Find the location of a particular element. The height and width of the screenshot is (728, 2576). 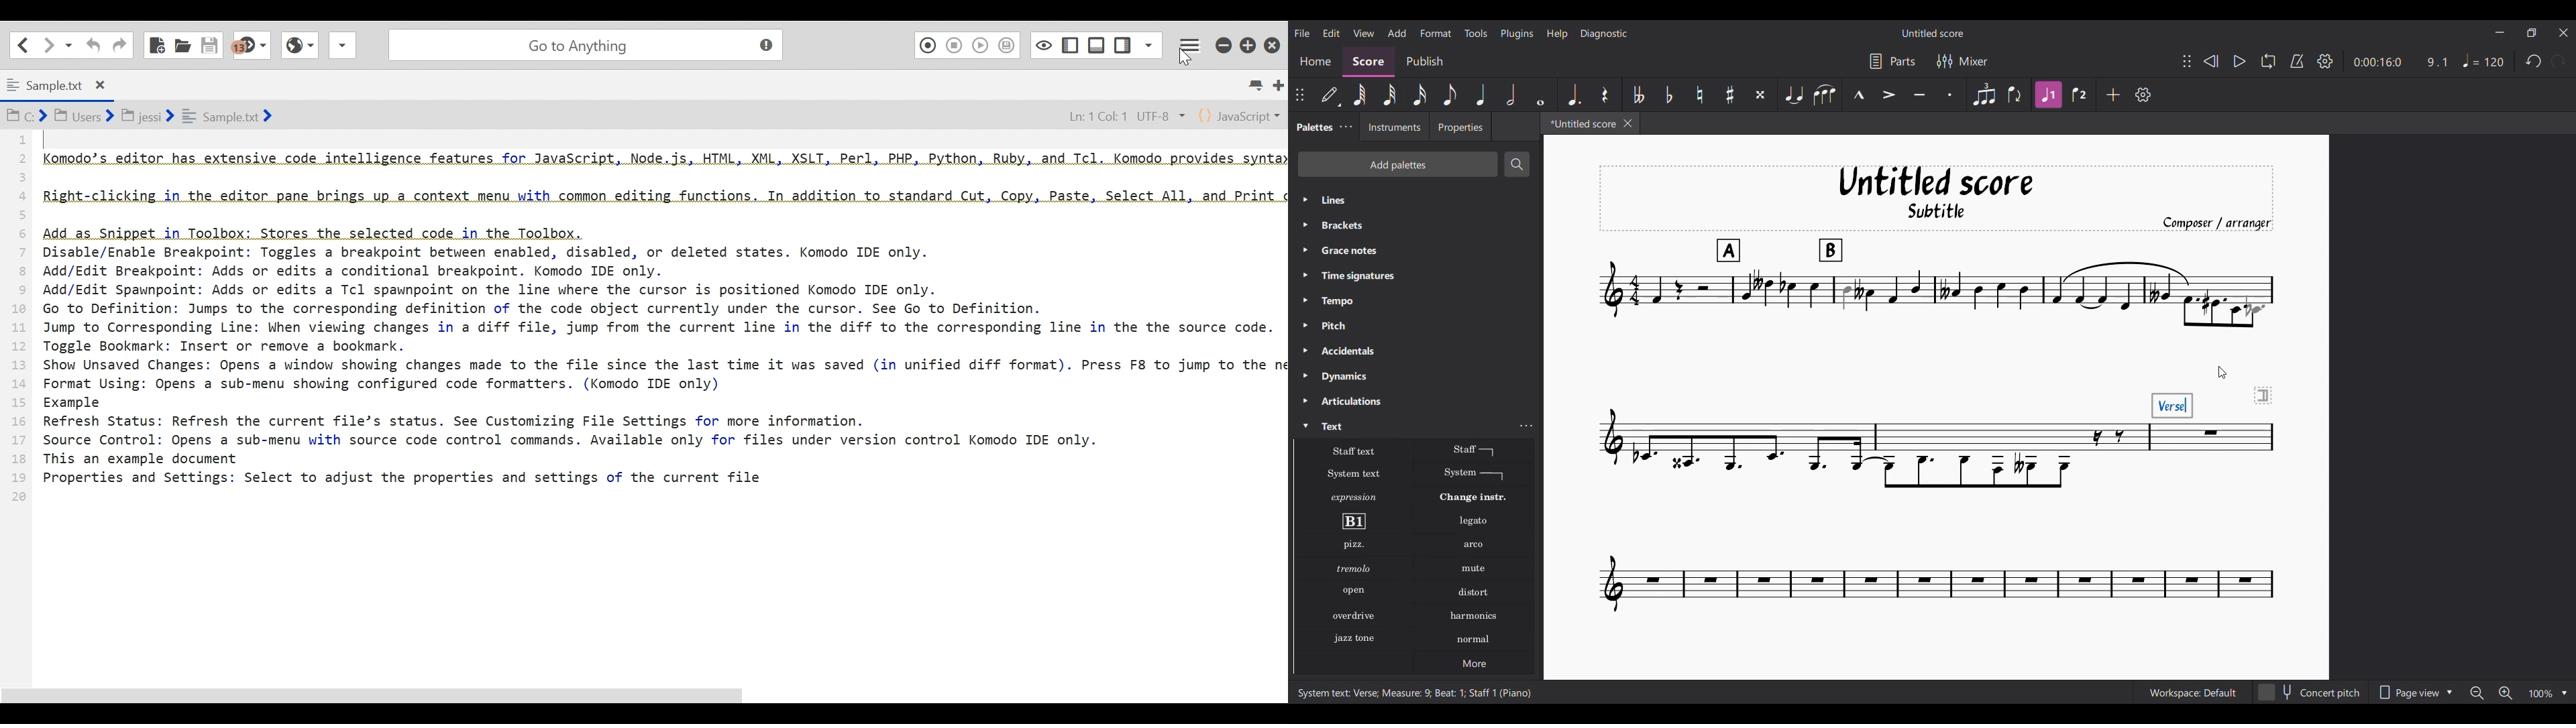

Current Tab is located at coordinates (60, 83).